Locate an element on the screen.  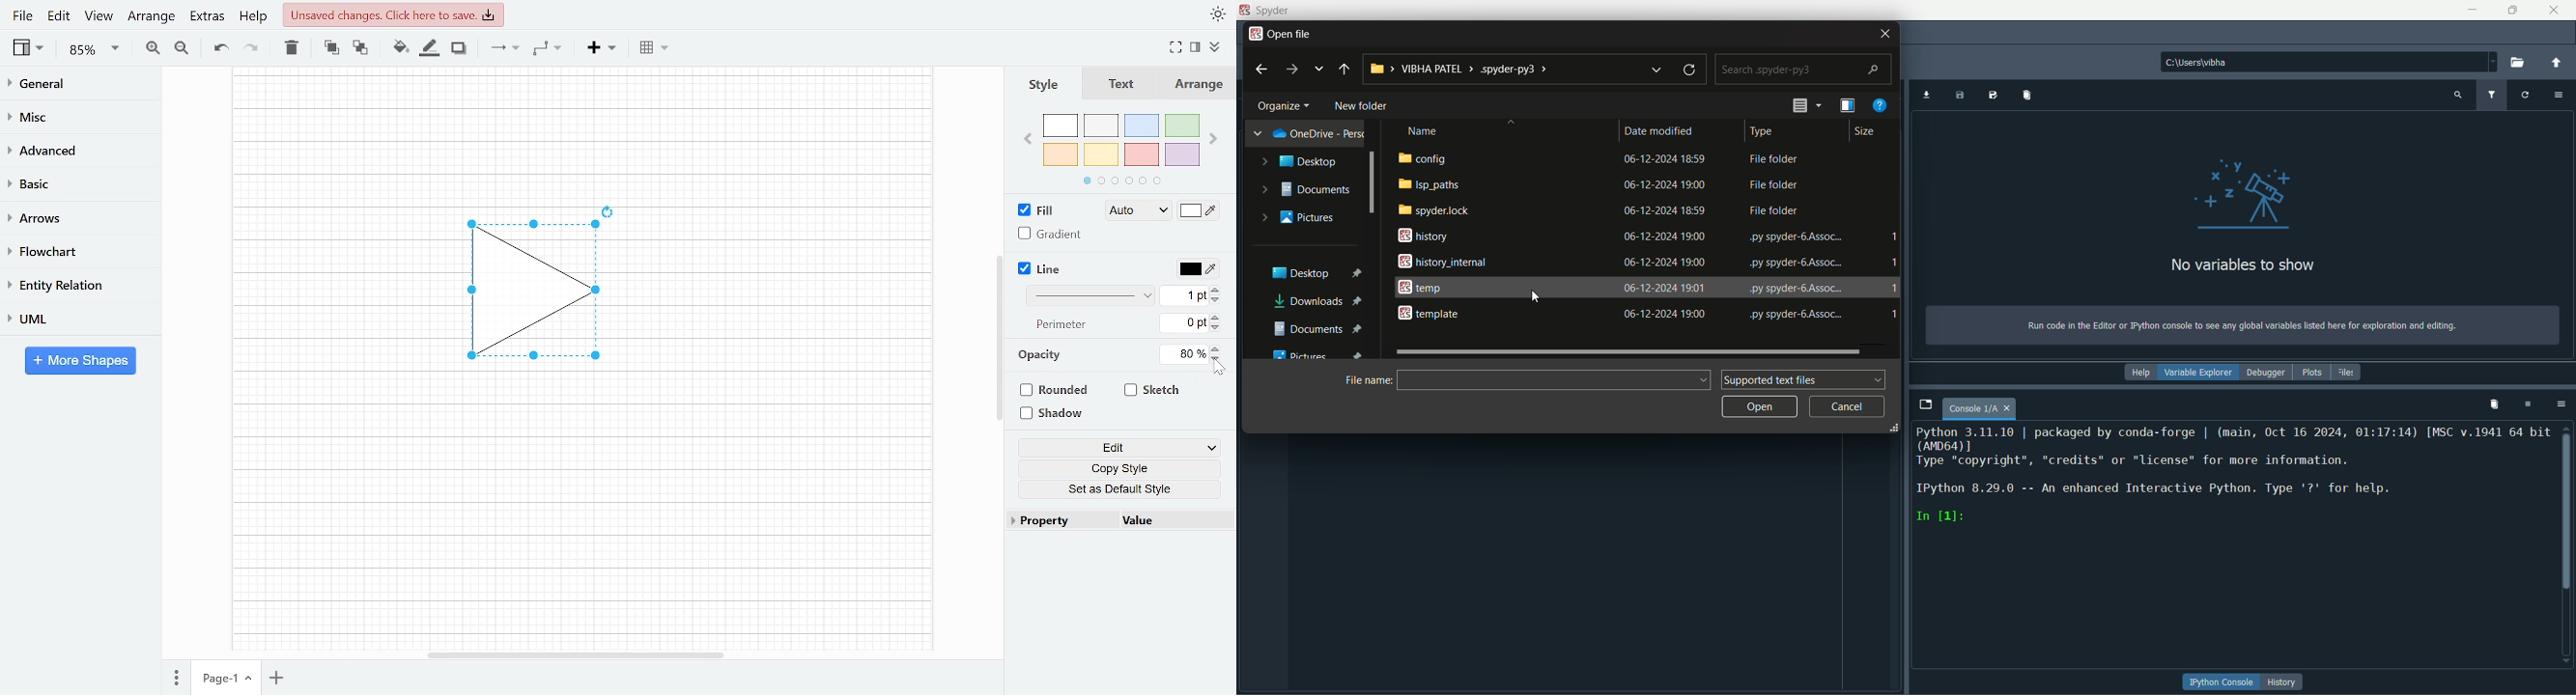
Arrows is located at coordinates (71, 217).